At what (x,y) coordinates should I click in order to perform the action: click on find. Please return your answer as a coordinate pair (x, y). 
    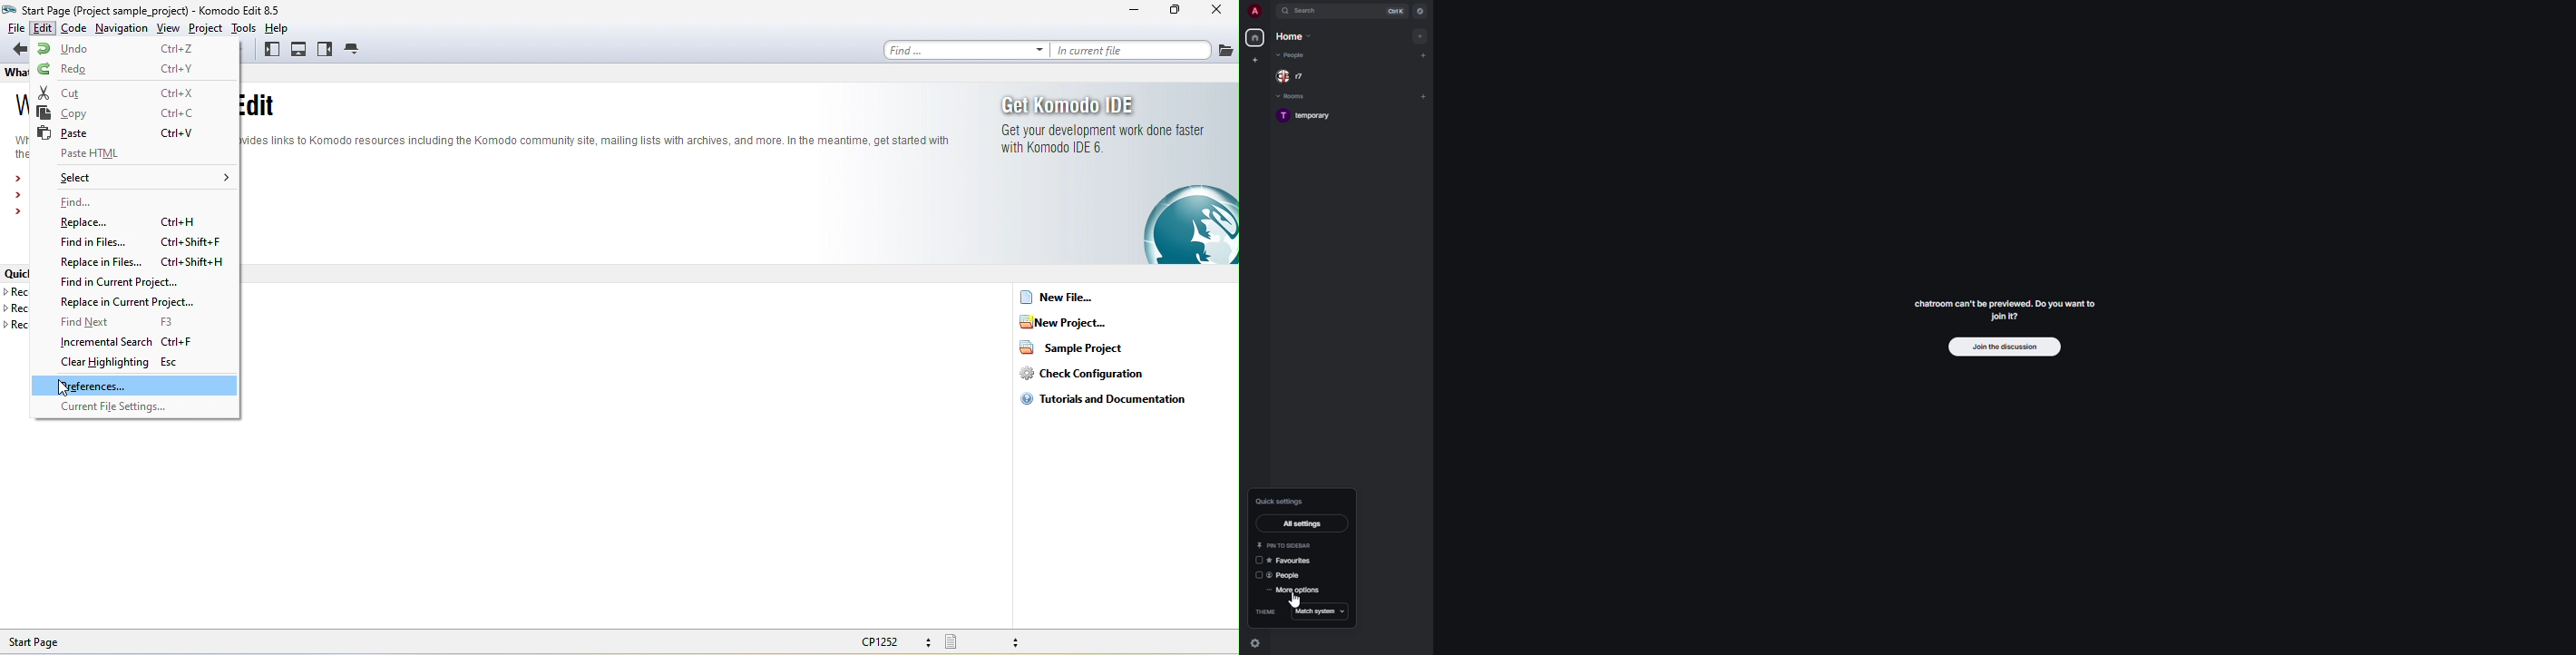
    Looking at the image, I should click on (85, 200).